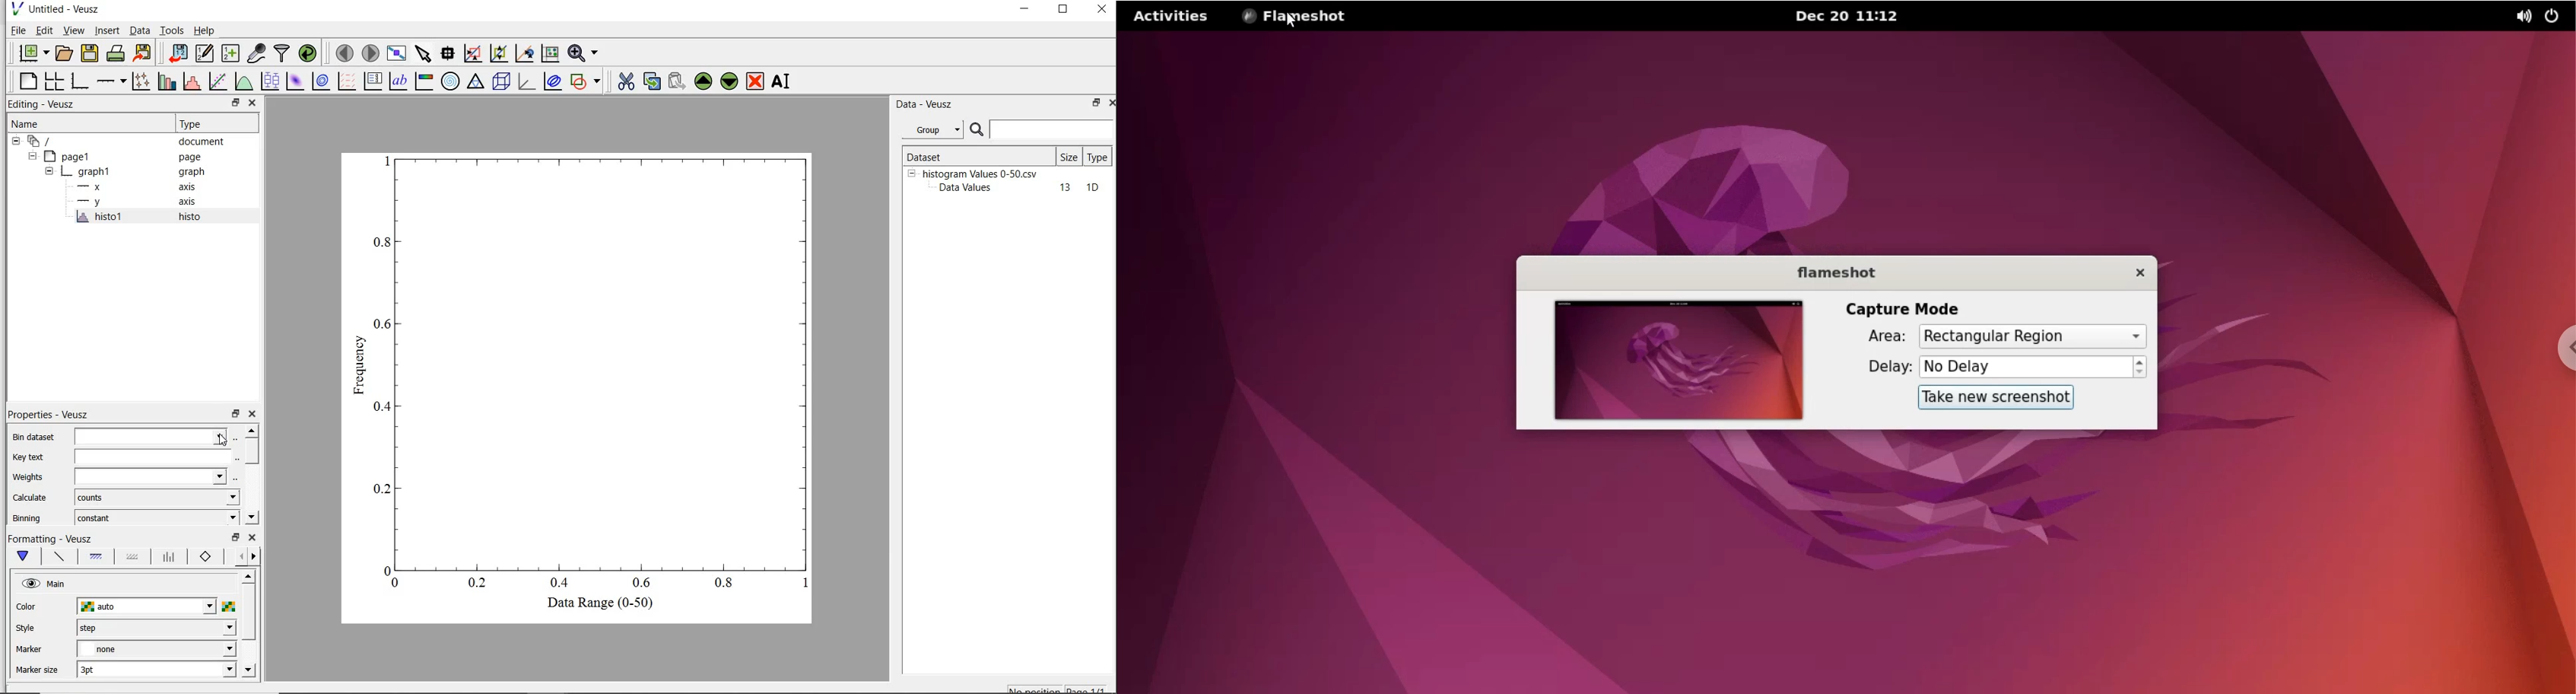 This screenshot has height=700, width=2576. What do you see at coordinates (397, 52) in the screenshot?
I see `view plot fullscreen` at bounding box center [397, 52].